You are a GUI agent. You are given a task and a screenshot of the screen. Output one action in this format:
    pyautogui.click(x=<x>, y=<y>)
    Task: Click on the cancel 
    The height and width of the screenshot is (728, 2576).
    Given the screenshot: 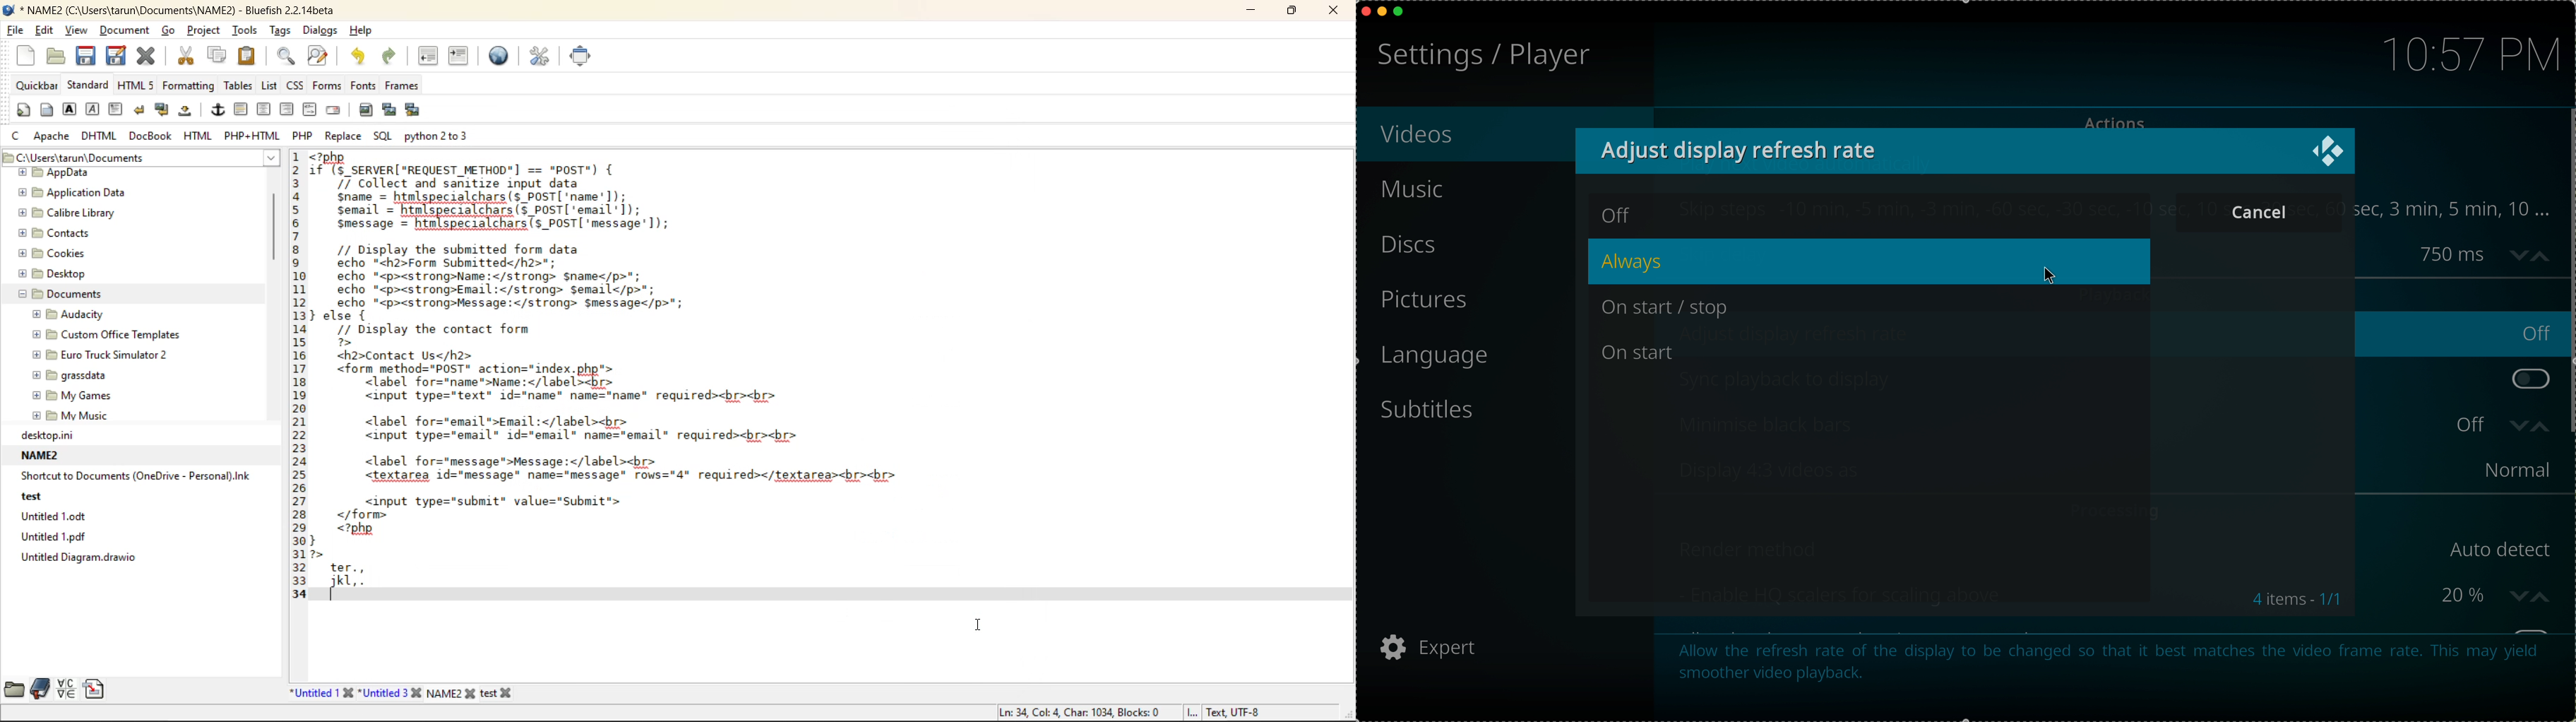 What is the action you would take?
    pyautogui.click(x=2255, y=211)
    